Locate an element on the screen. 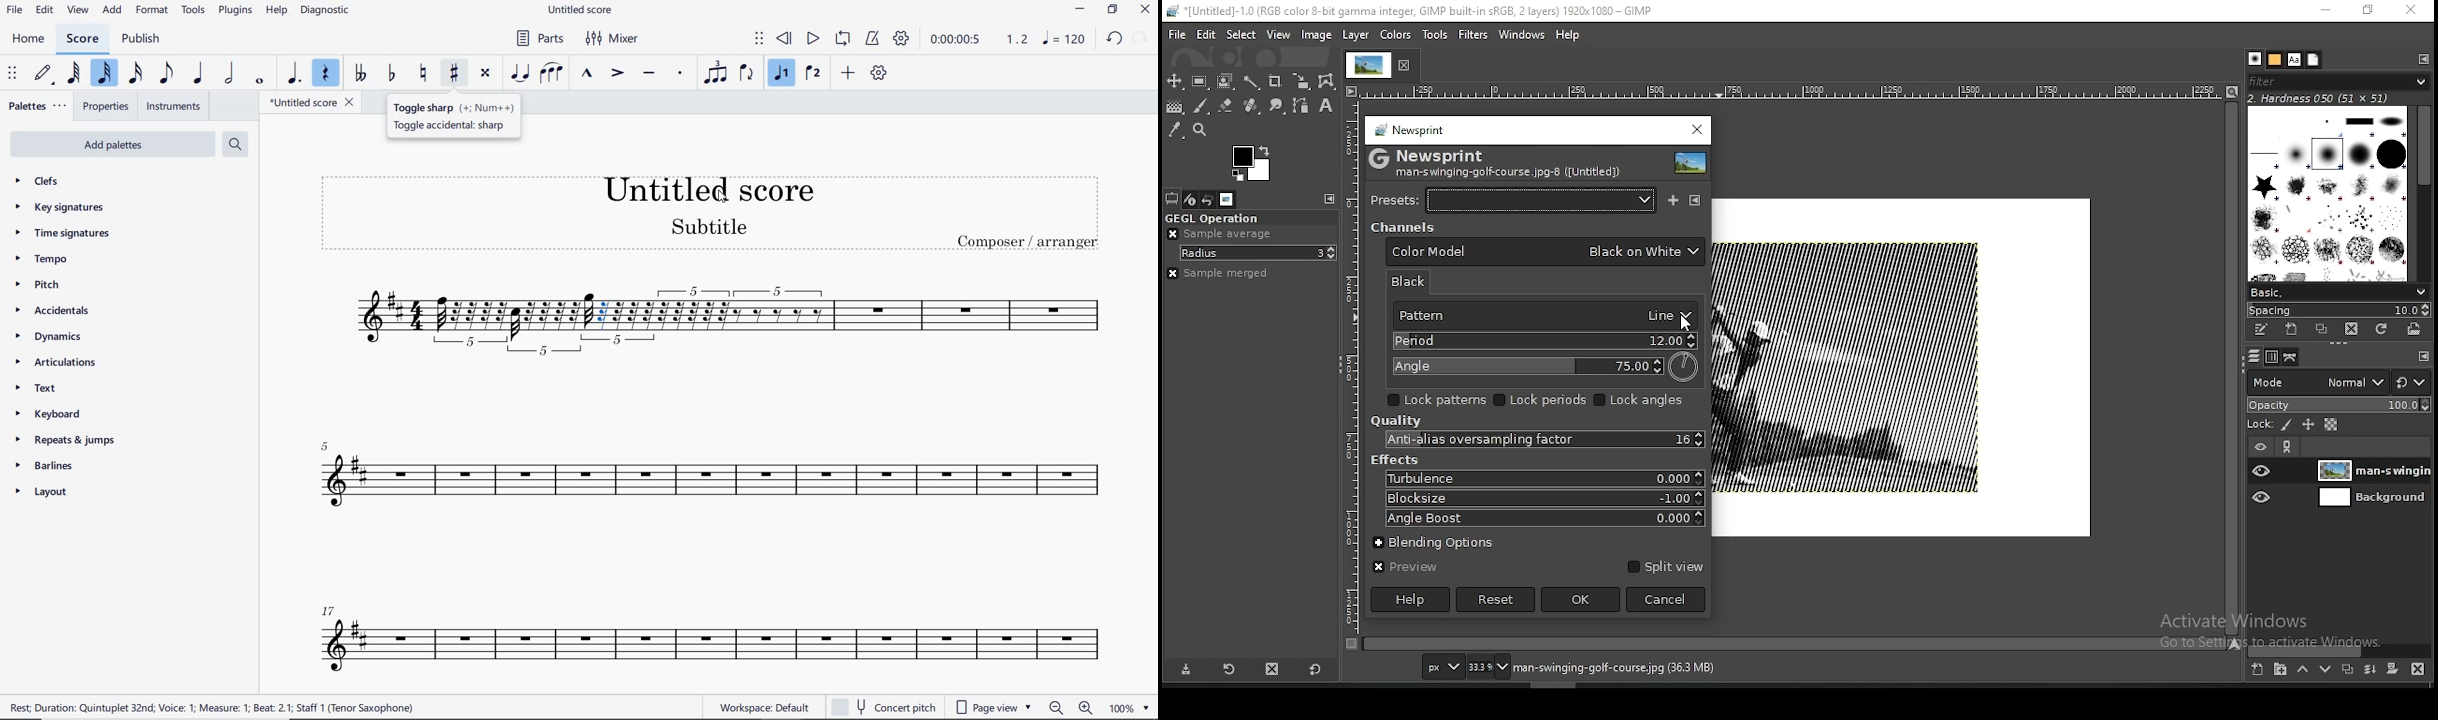  MIXER is located at coordinates (617, 37).